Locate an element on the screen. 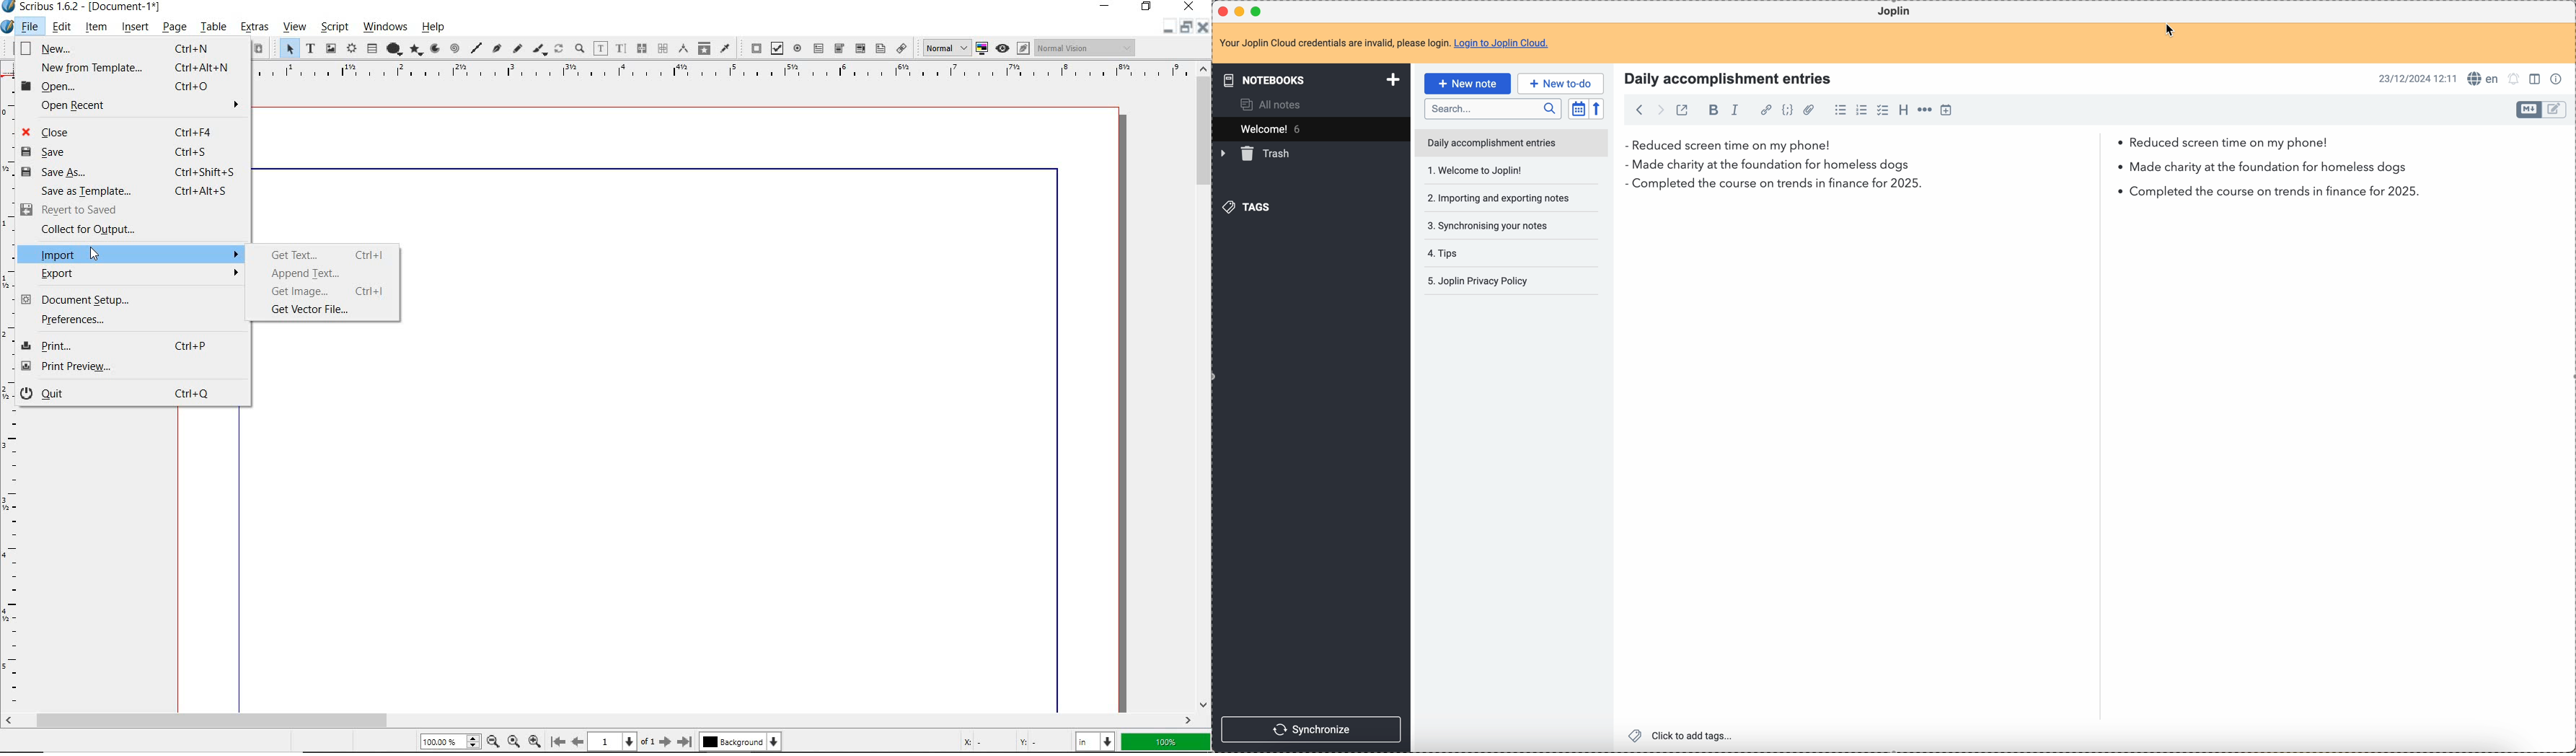 This screenshot has width=2576, height=756. Open... Ctrl+O is located at coordinates (131, 86).